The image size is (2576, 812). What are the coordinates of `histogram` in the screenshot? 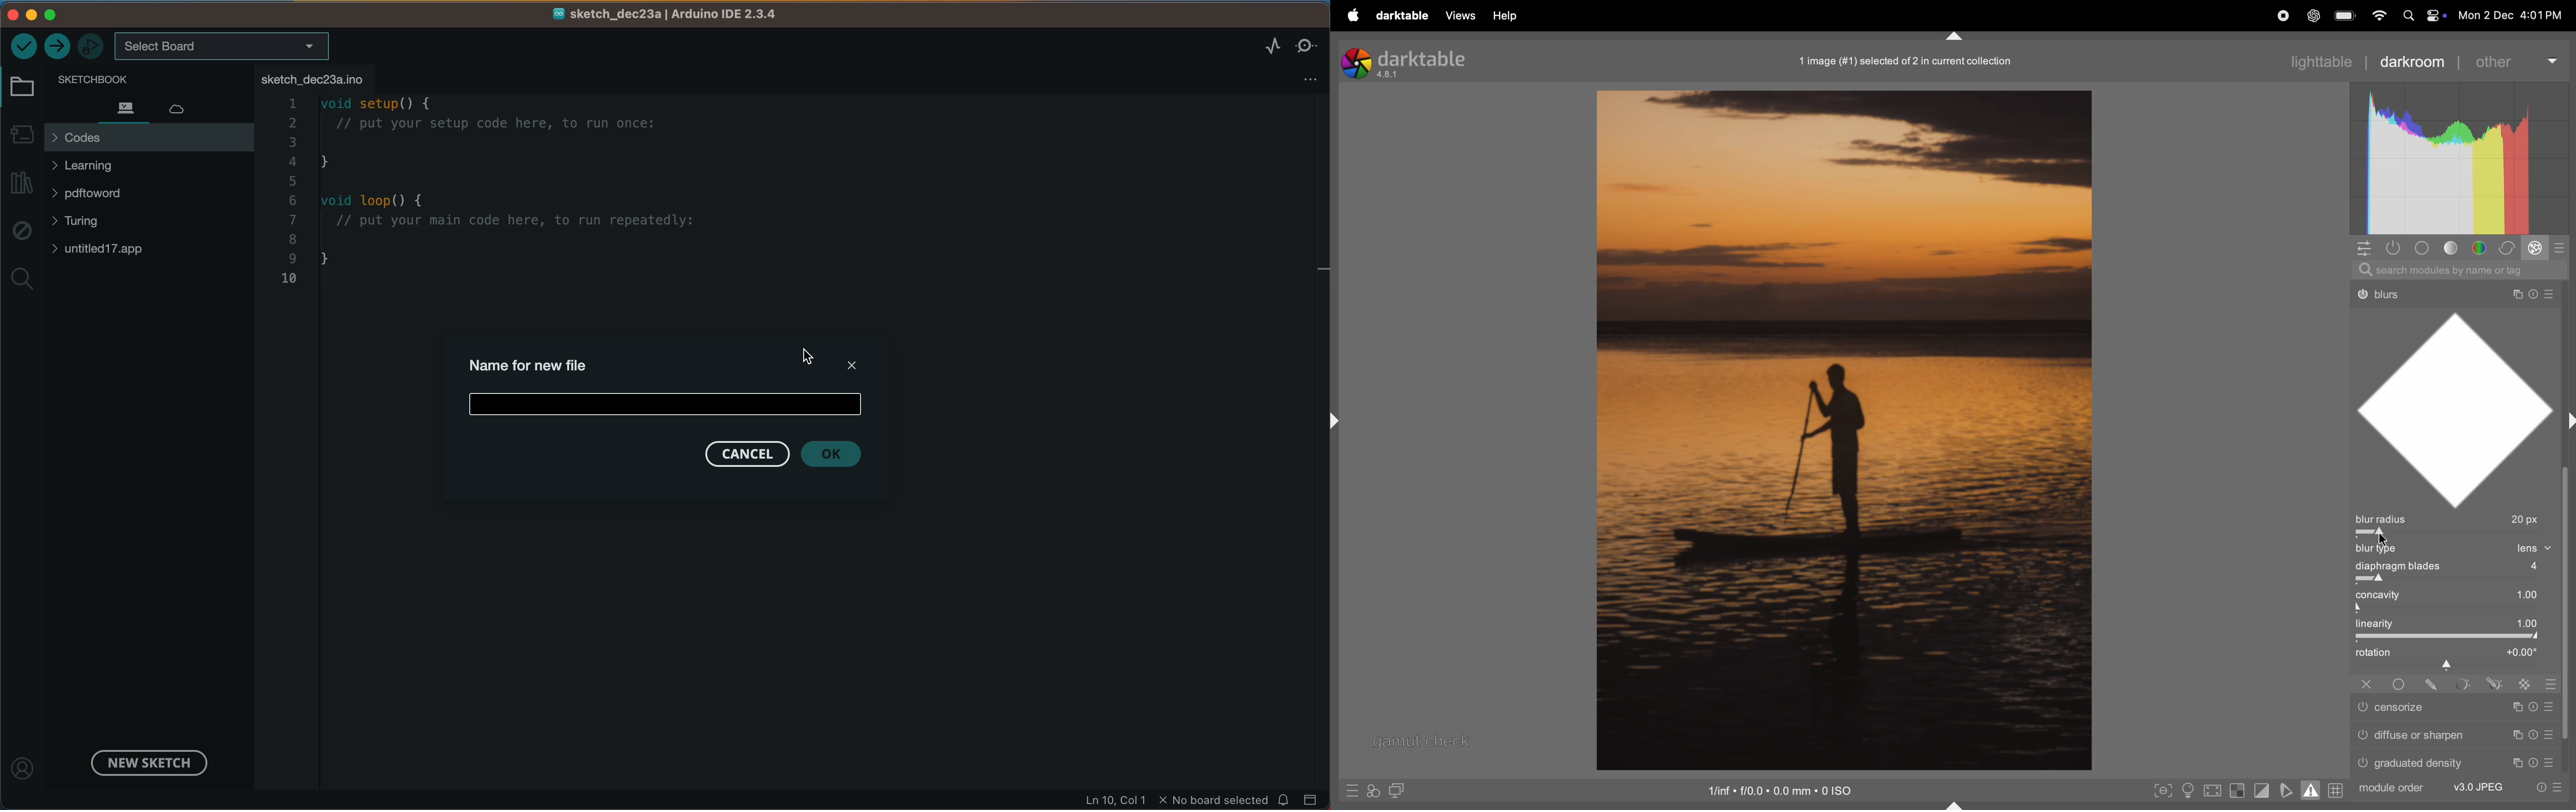 It's located at (2458, 160).